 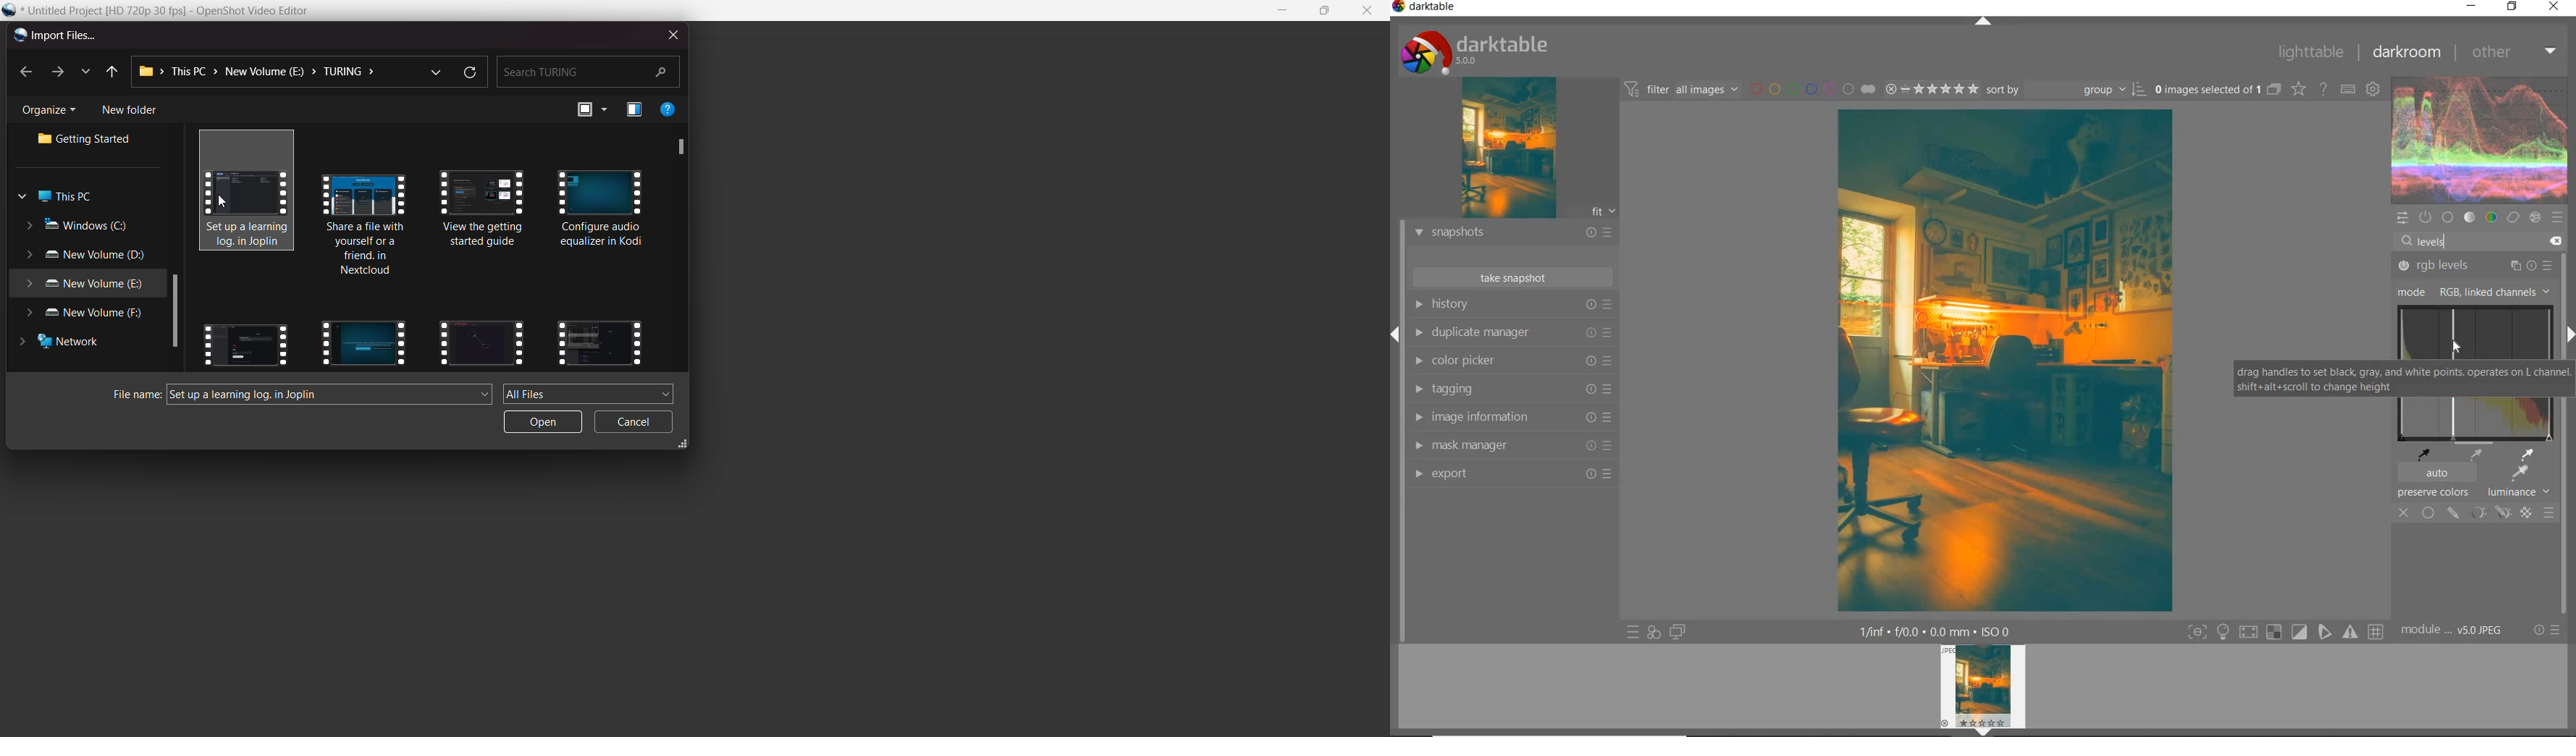 I want to click on other, so click(x=2513, y=52).